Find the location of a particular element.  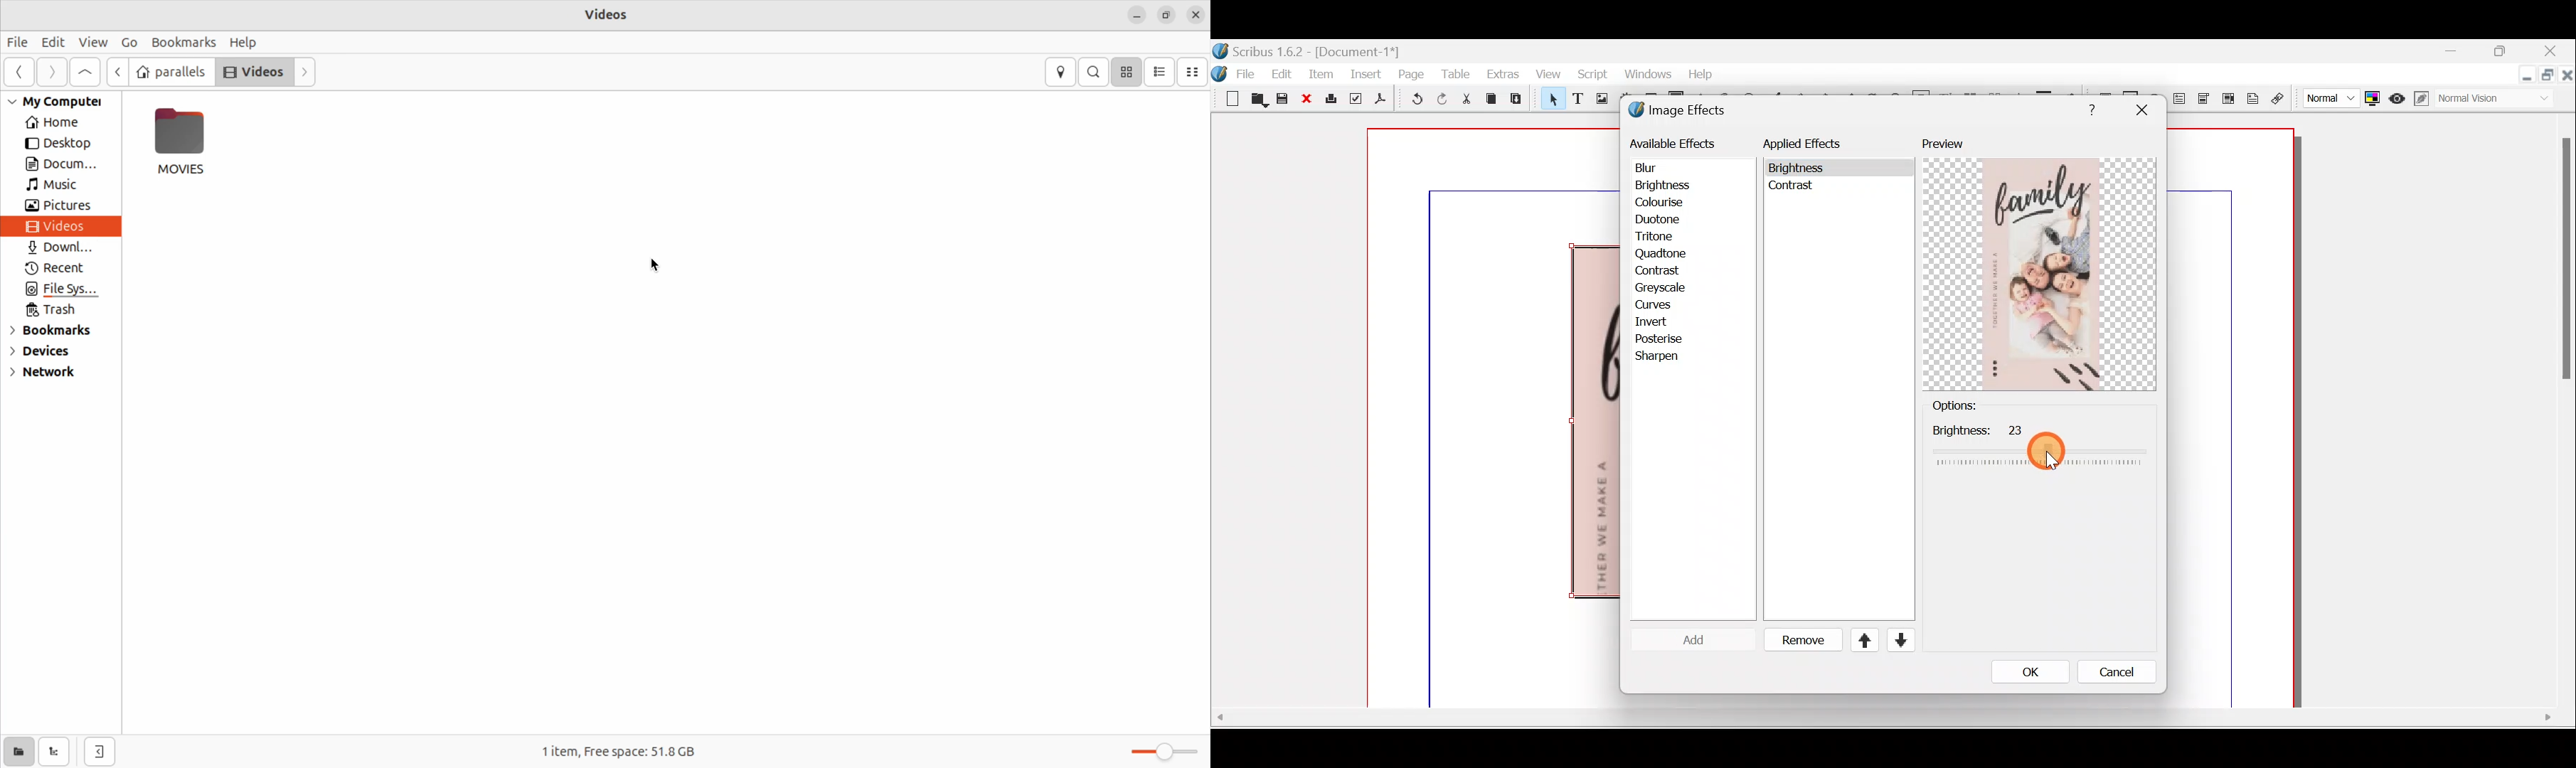

 is located at coordinates (2141, 110).